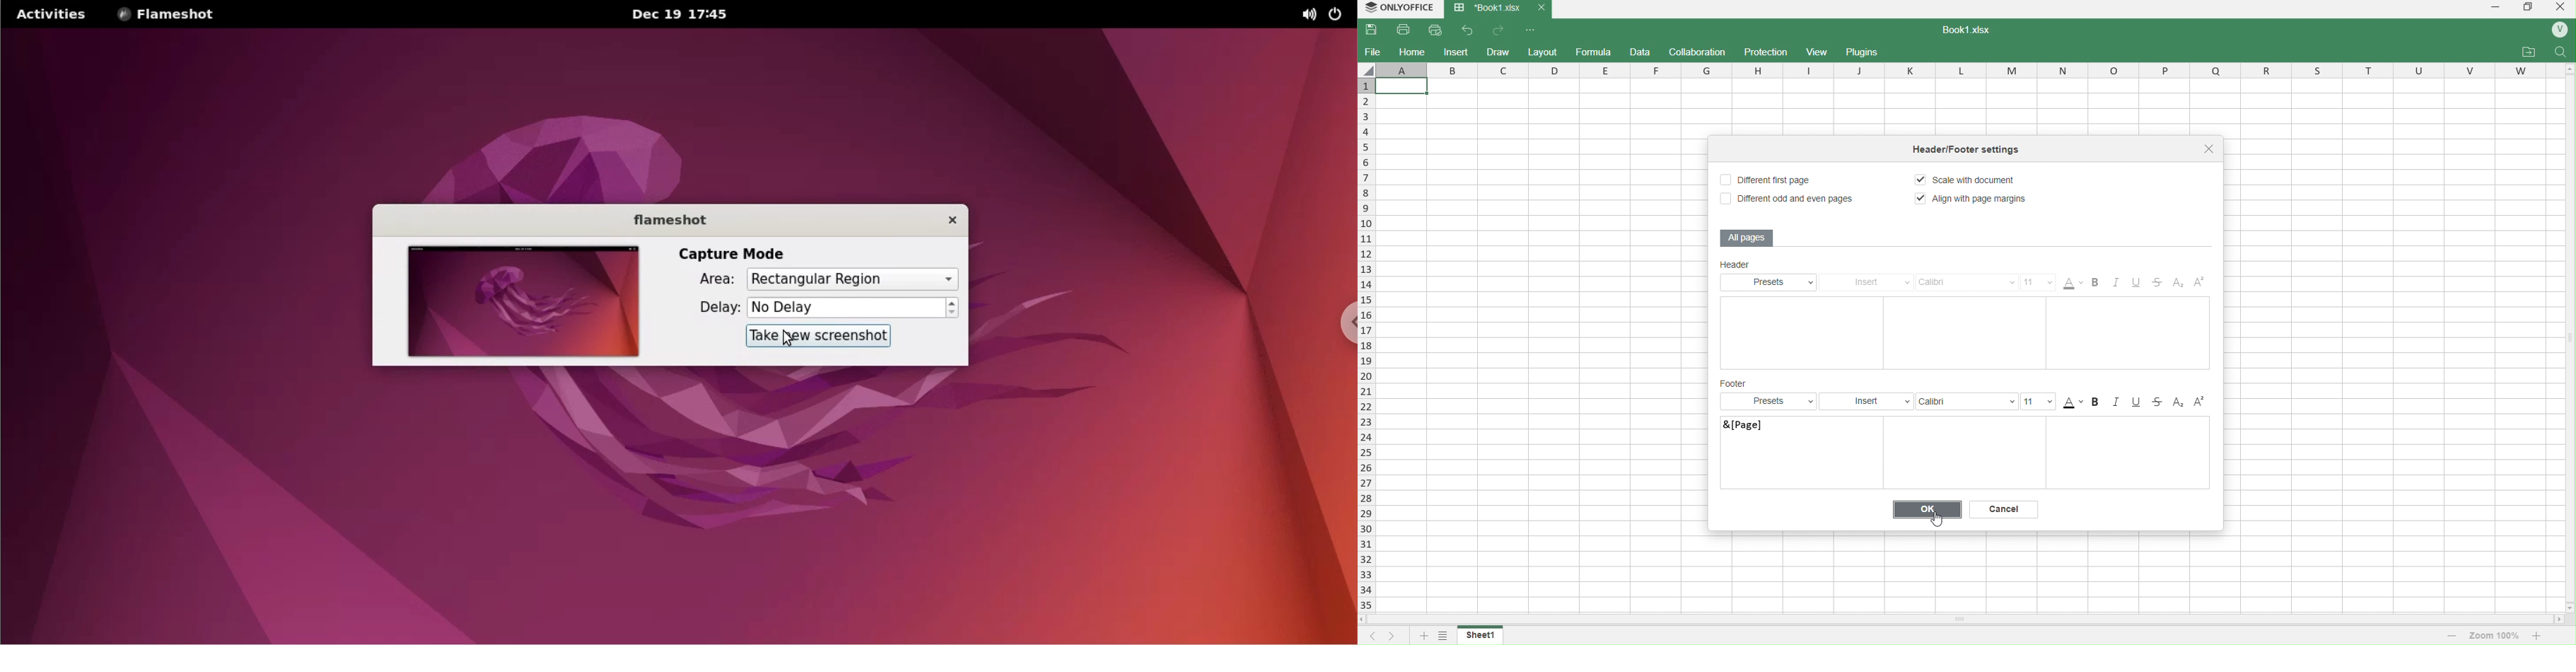 The width and height of the screenshot is (2576, 672). Describe the element at coordinates (1412, 52) in the screenshot. I see `home` at that location.